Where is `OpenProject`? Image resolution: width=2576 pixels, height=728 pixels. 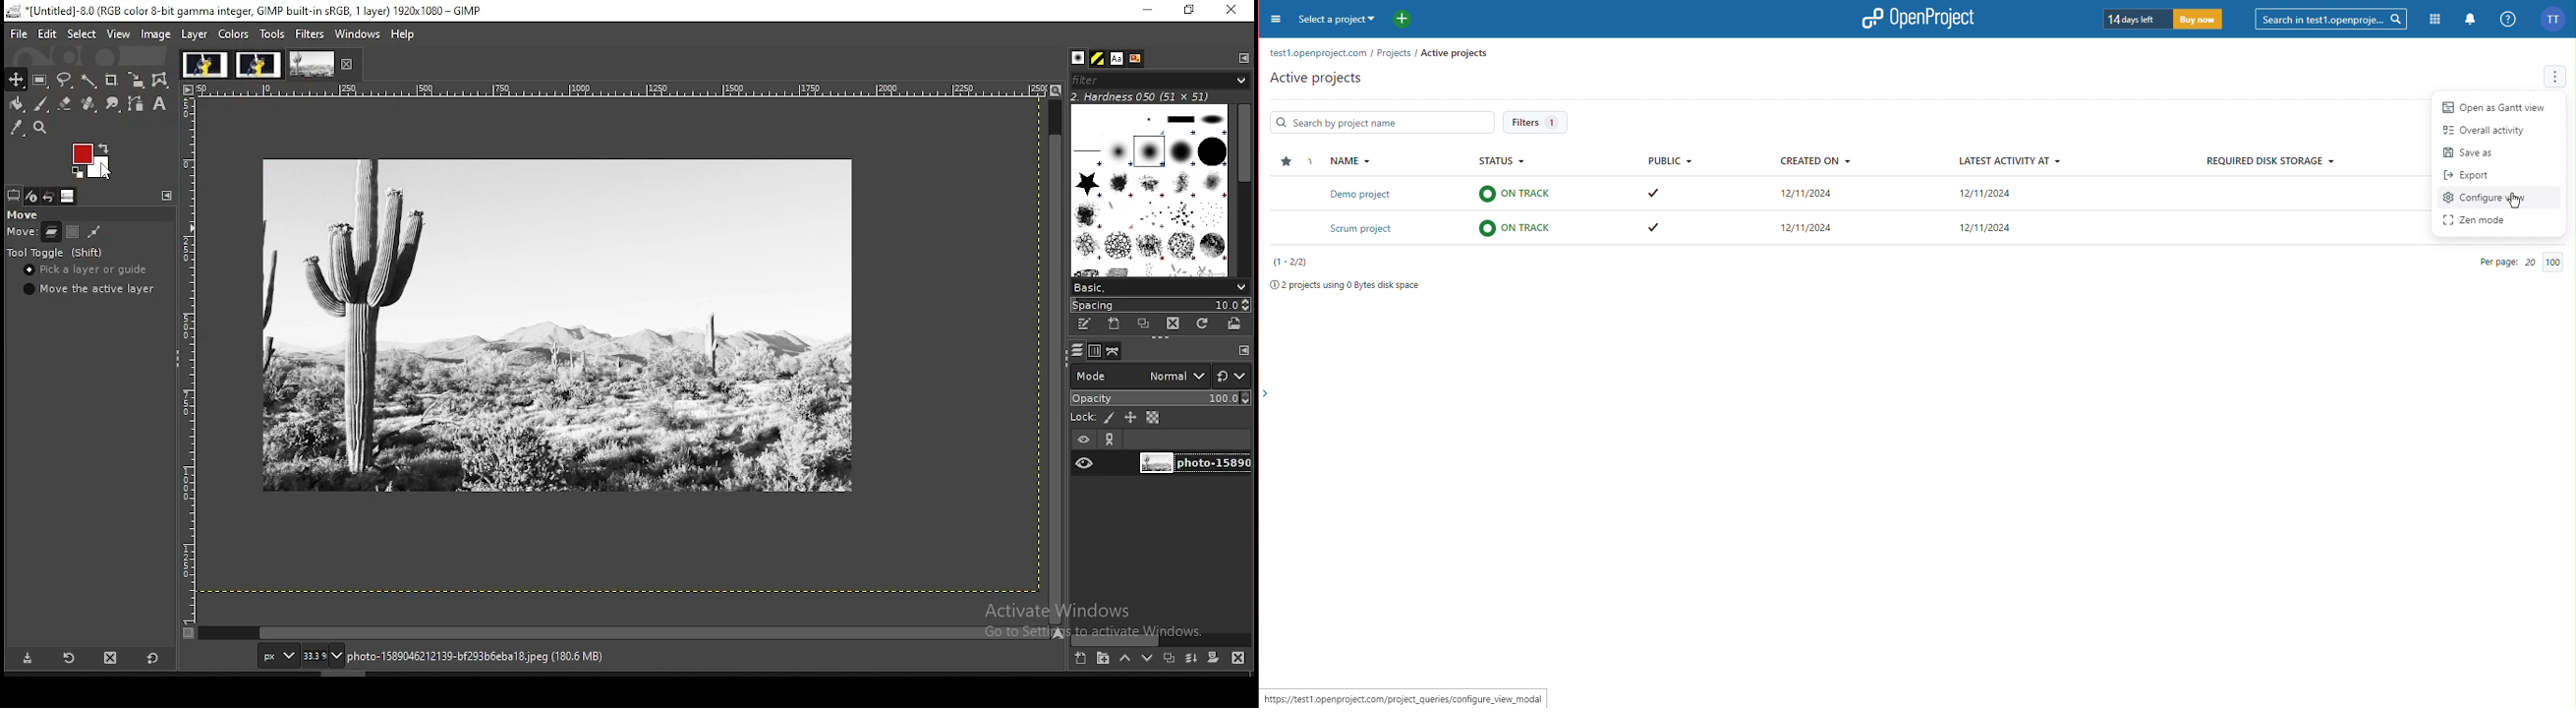 OpenProject is located at coordinates (1917, 18).